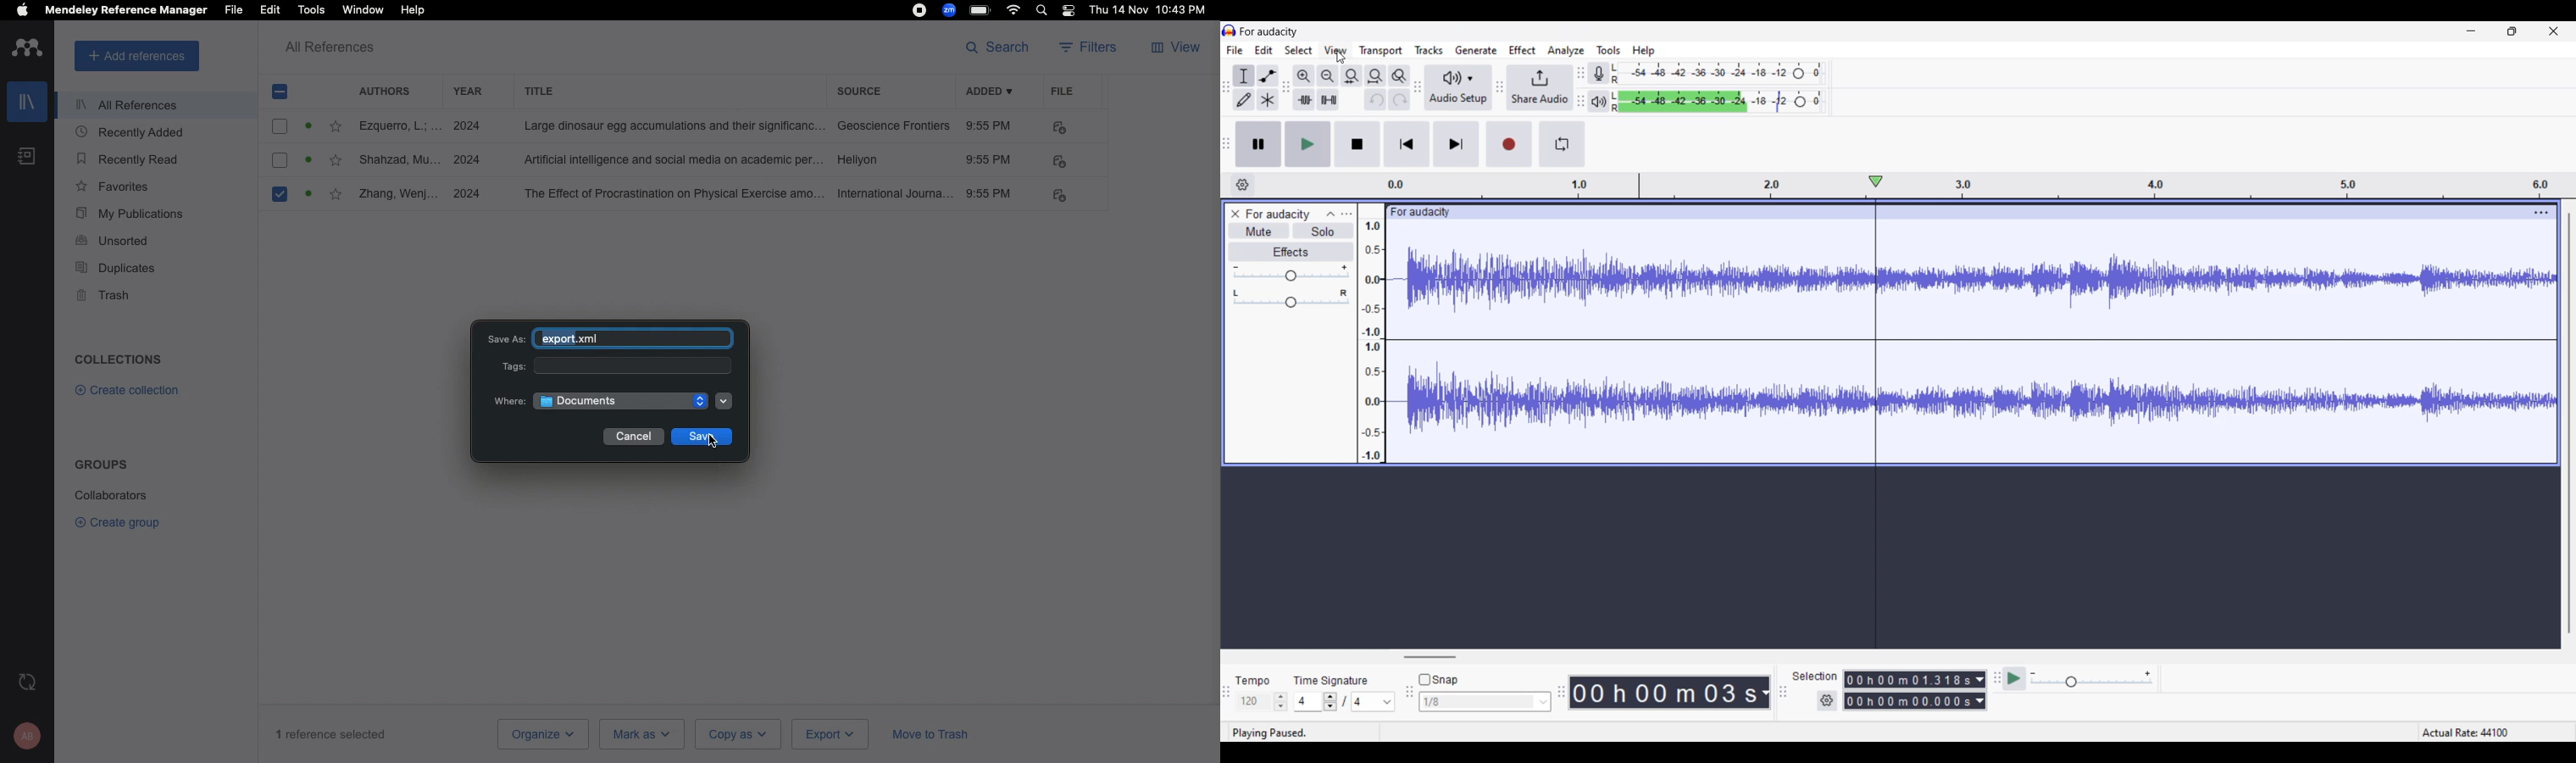 This screenshot has width=2576, height=784. I want to click on Software logo, so click(1229, 30).